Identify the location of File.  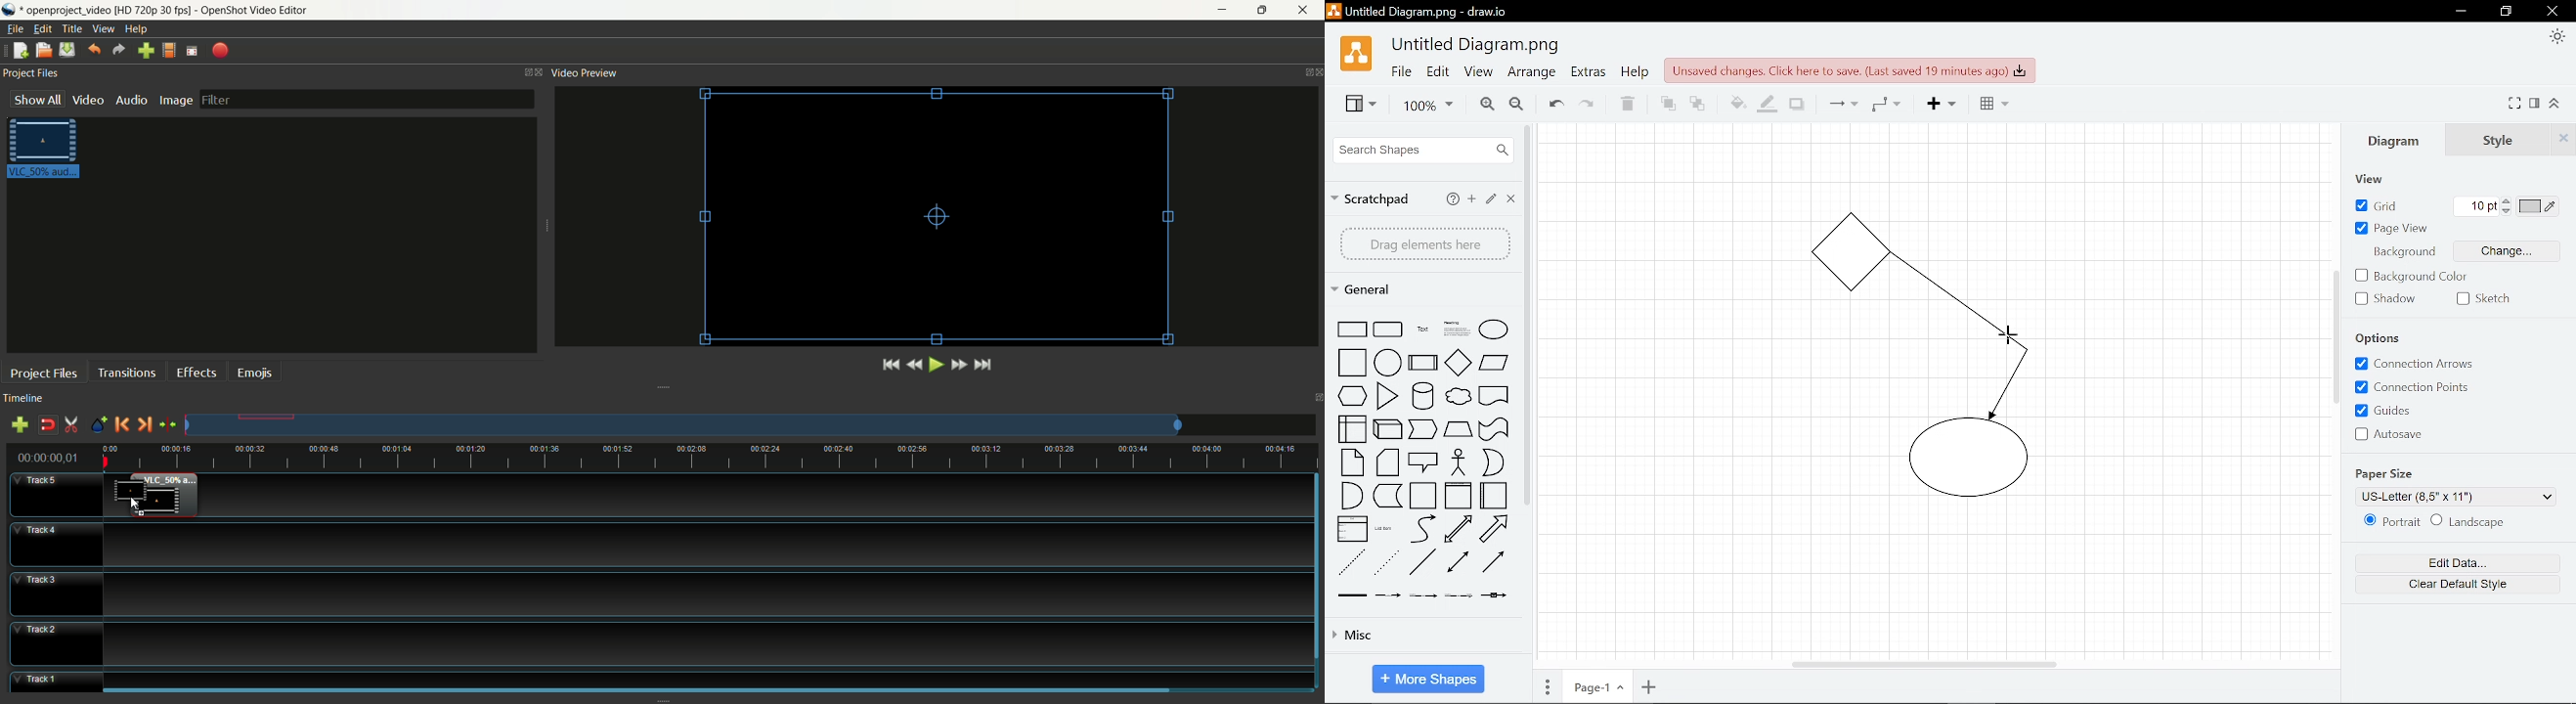
(1400, 73).